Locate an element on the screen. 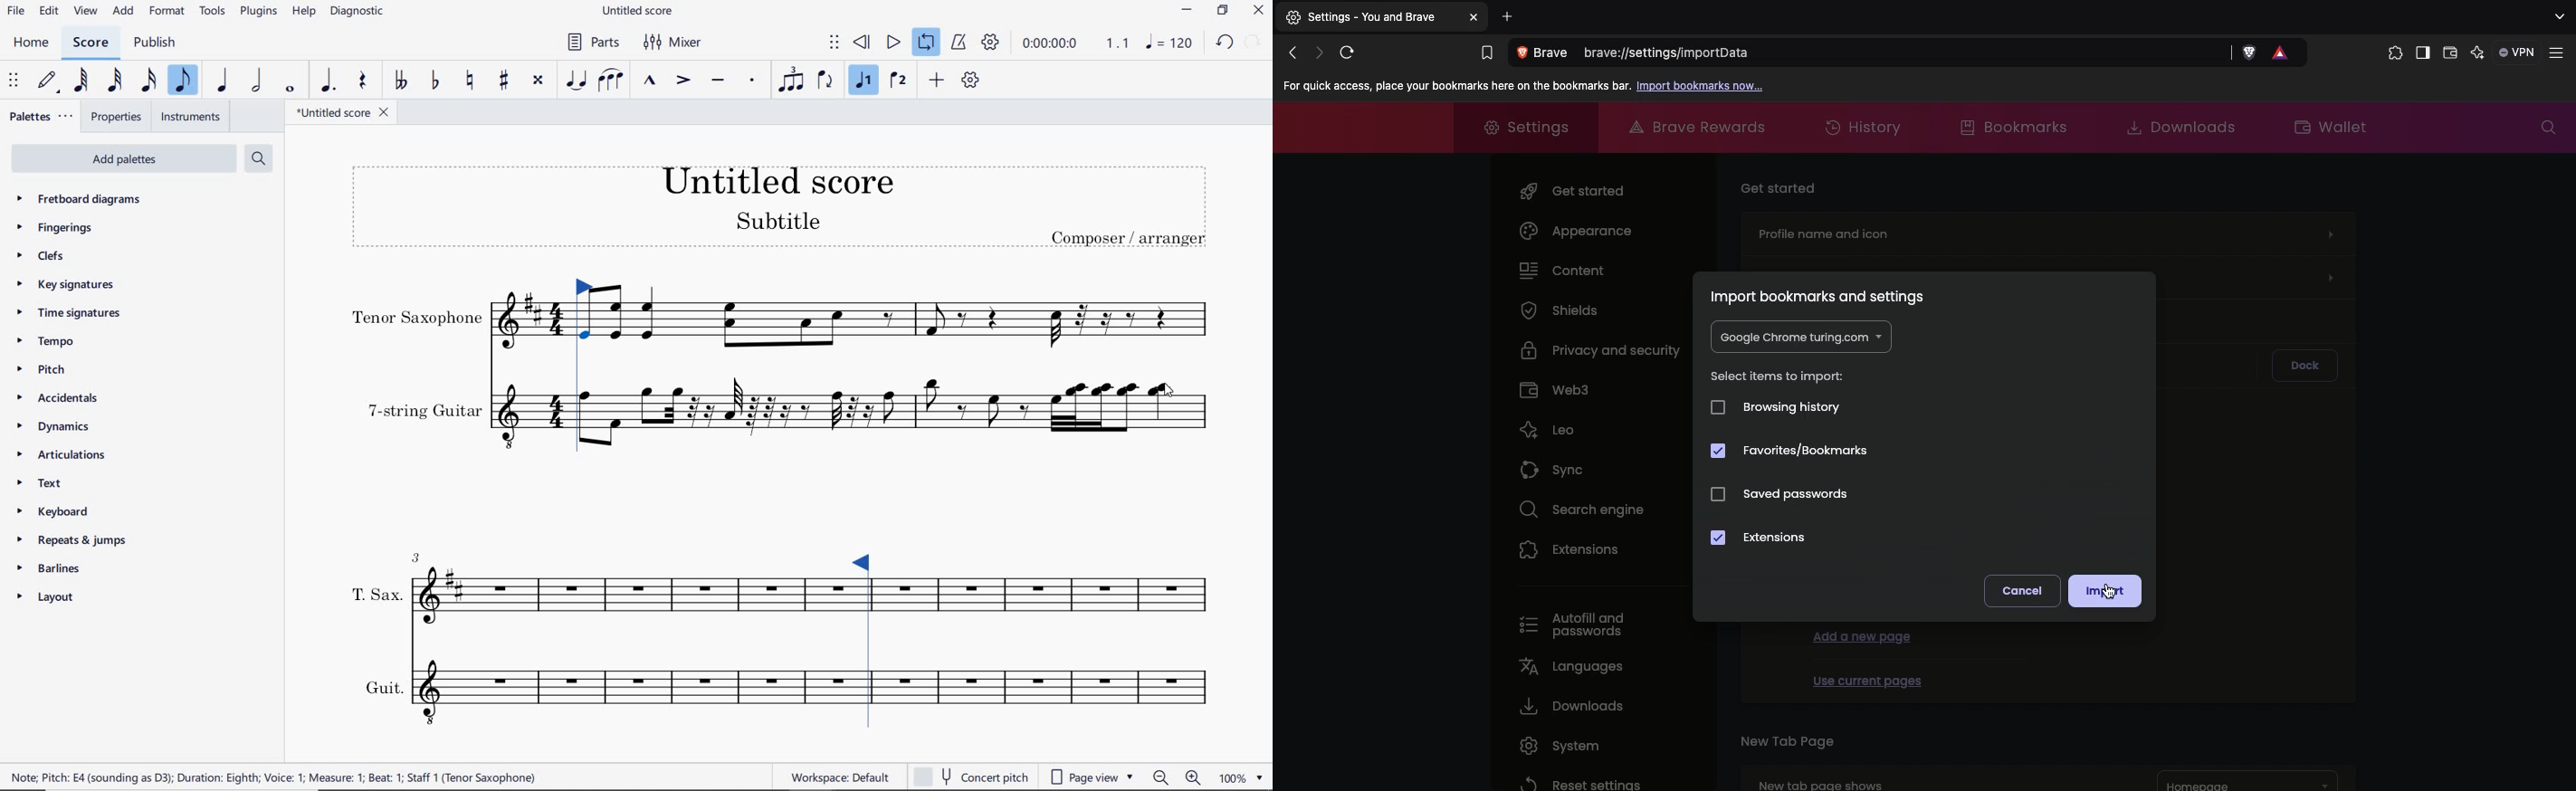 The height and width of the screenshot is (812, 2576). cursor is located at coordinates (2111, 591).